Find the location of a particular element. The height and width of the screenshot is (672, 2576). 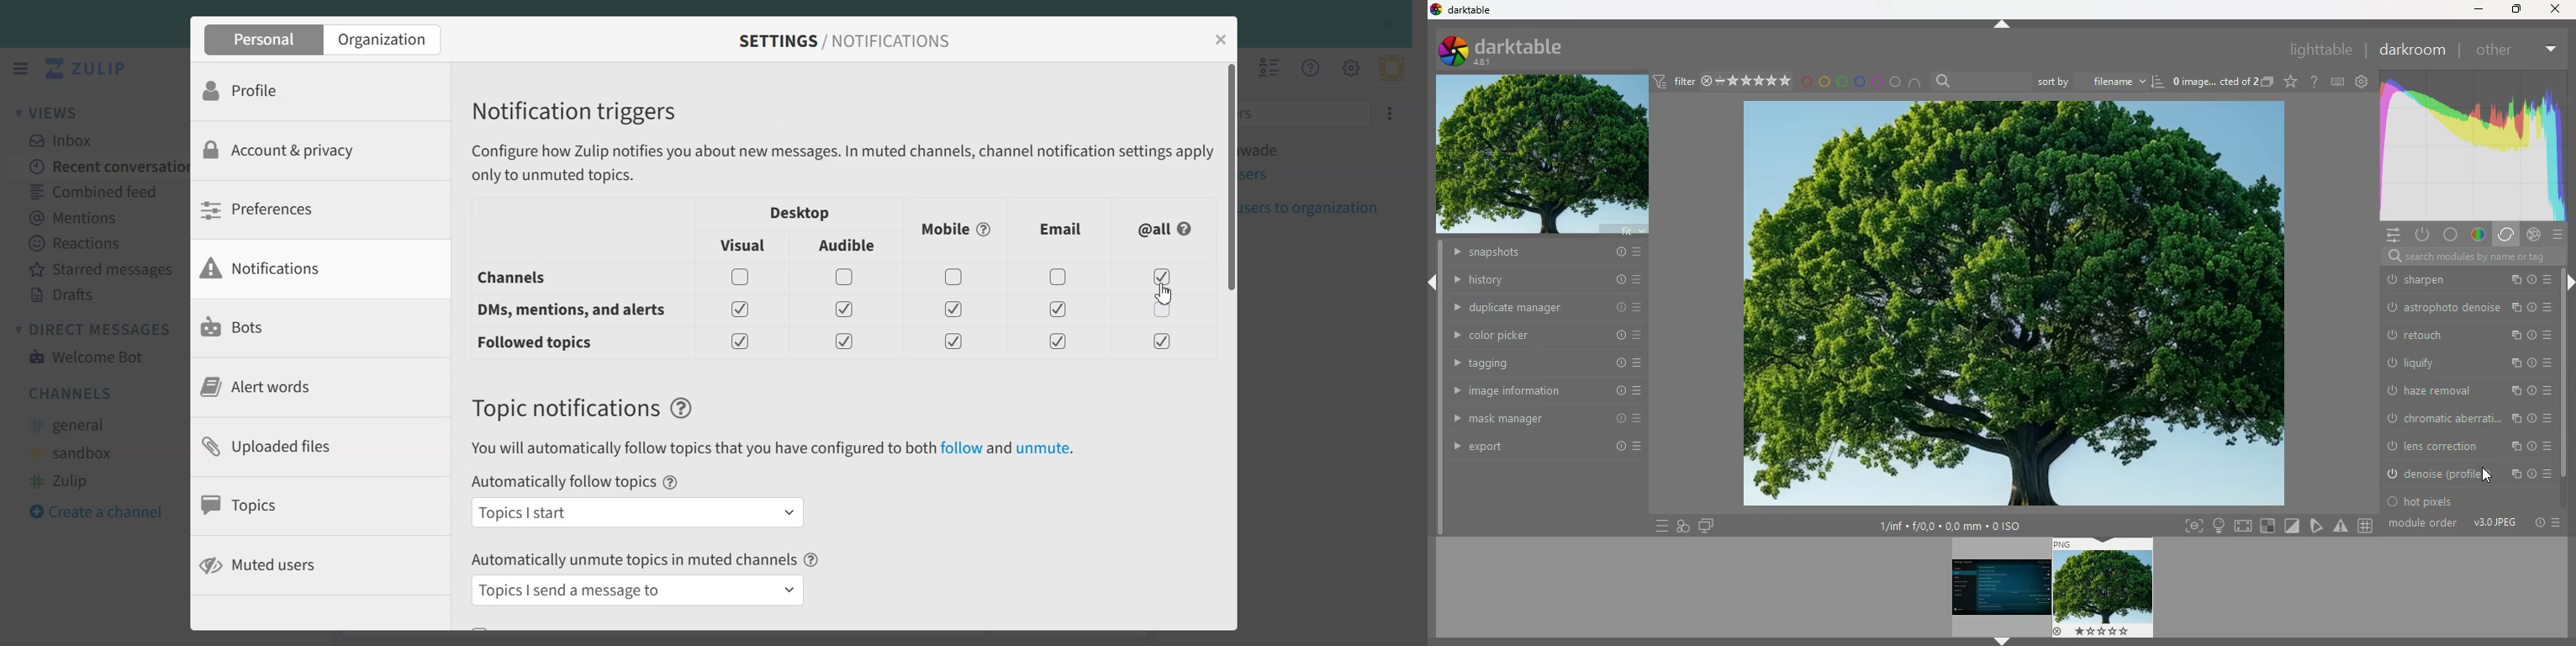

search is located at coordinates (1945, 81).